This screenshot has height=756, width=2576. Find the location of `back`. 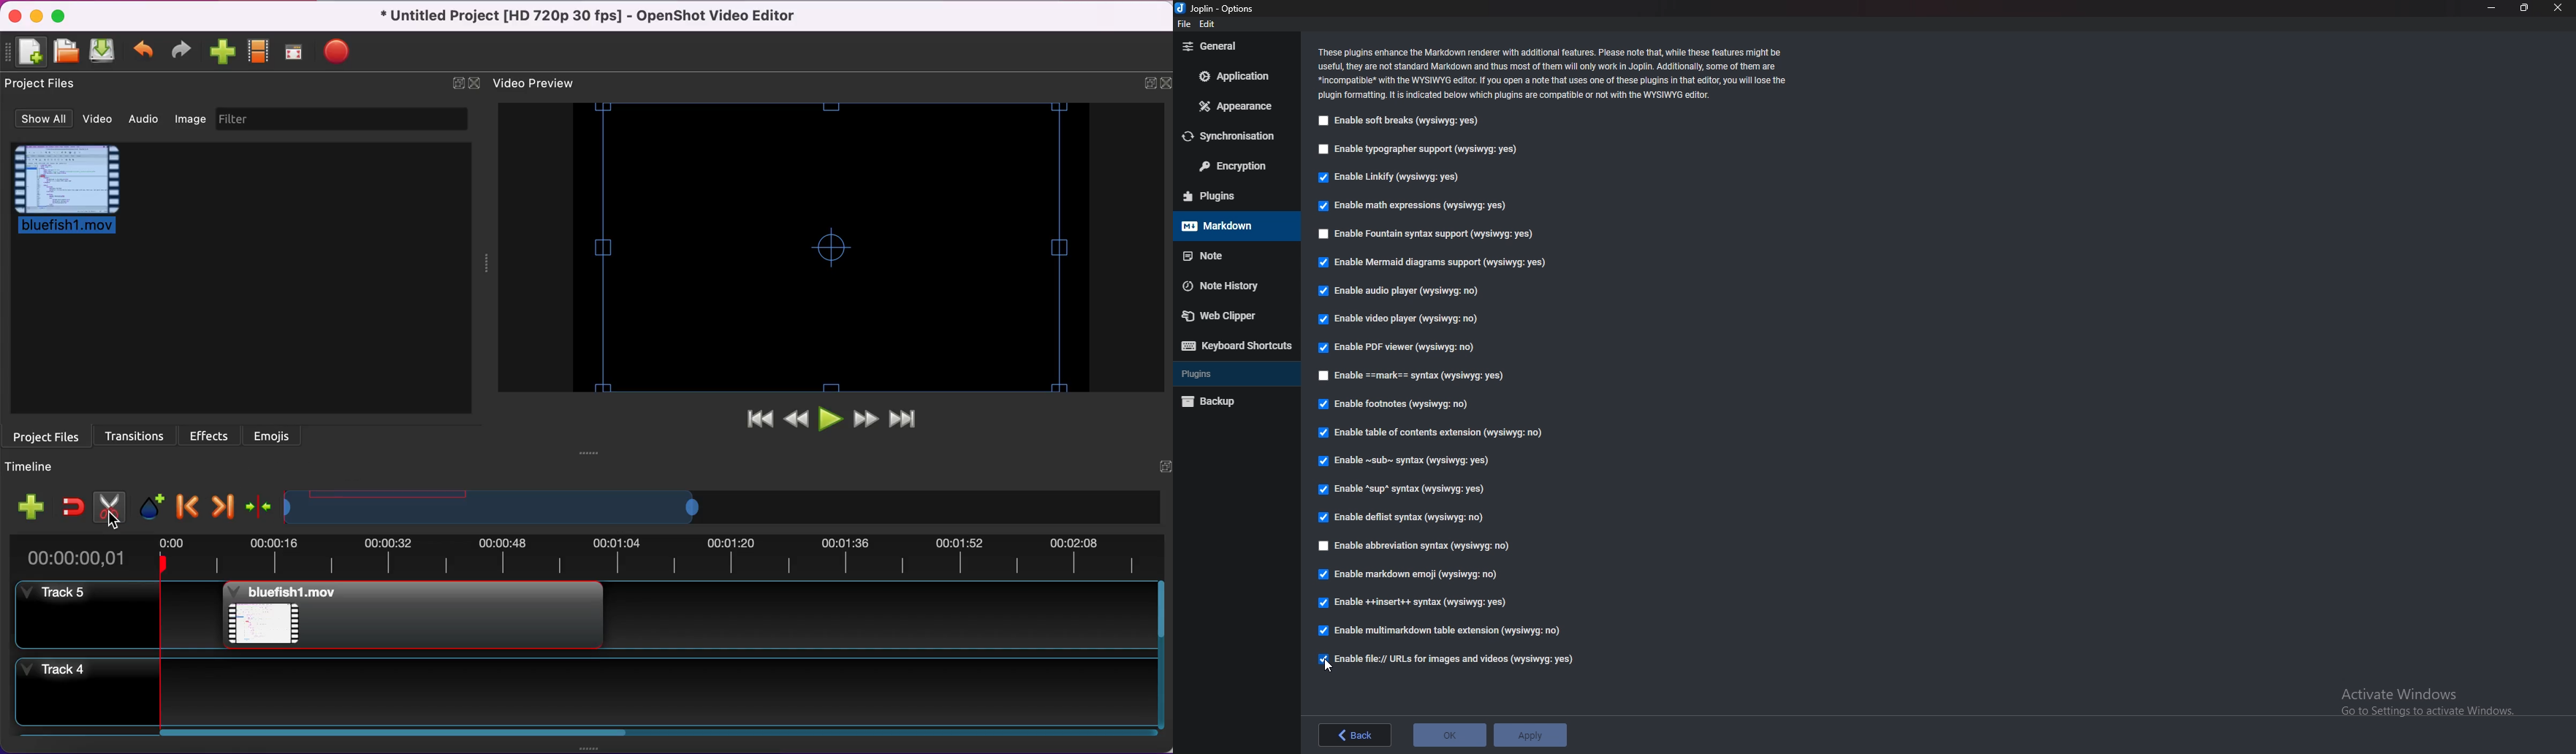

back is located at coordinates (1356, 735).